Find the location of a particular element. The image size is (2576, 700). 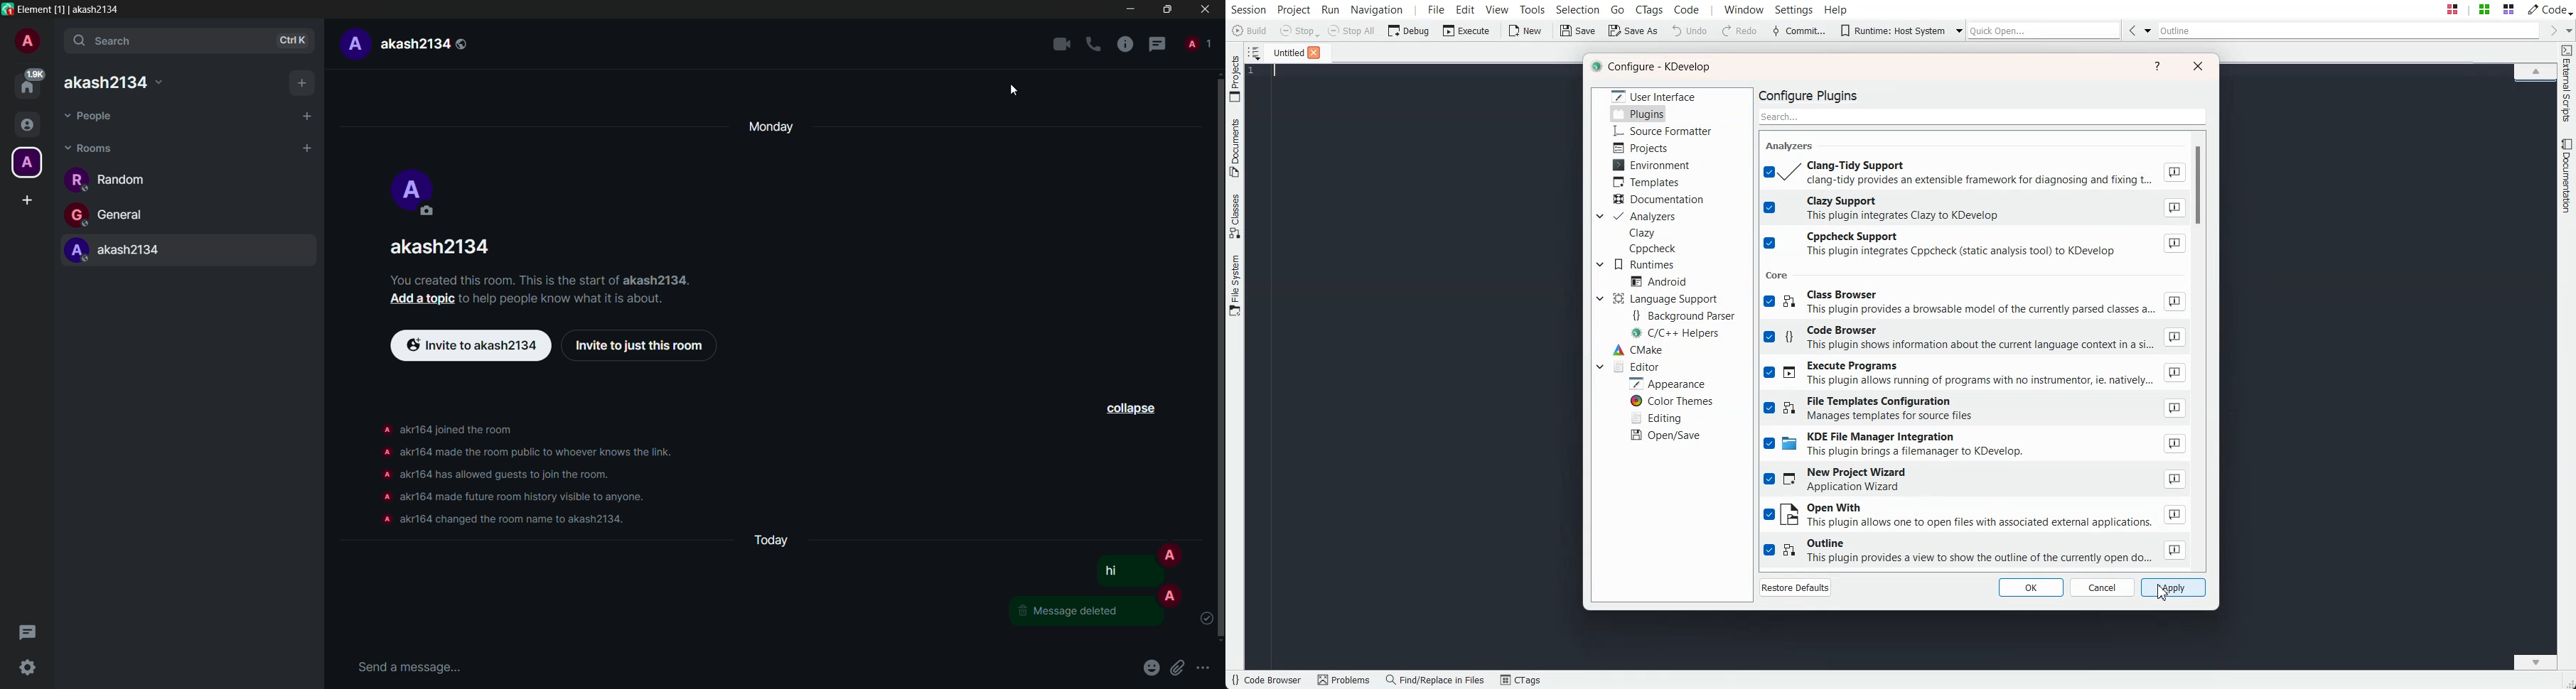

Random is located at coordinates (128, 181).